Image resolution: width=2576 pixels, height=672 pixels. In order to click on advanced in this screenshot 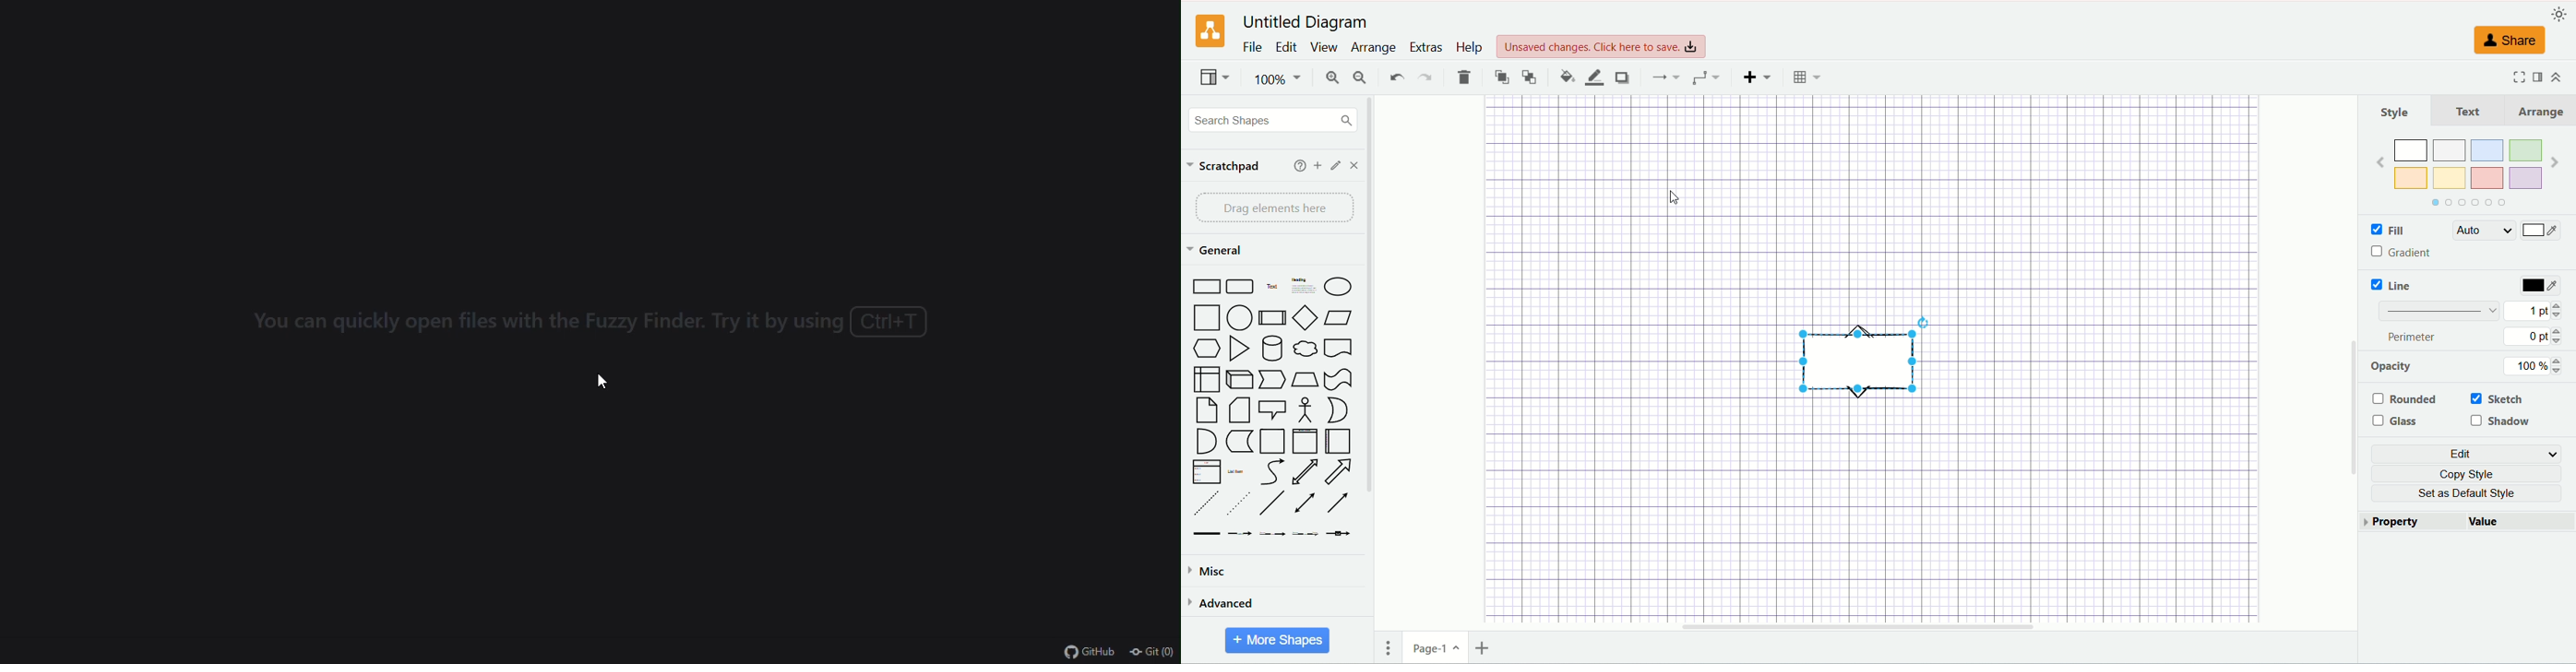, I will do `click(1227, 606)`.